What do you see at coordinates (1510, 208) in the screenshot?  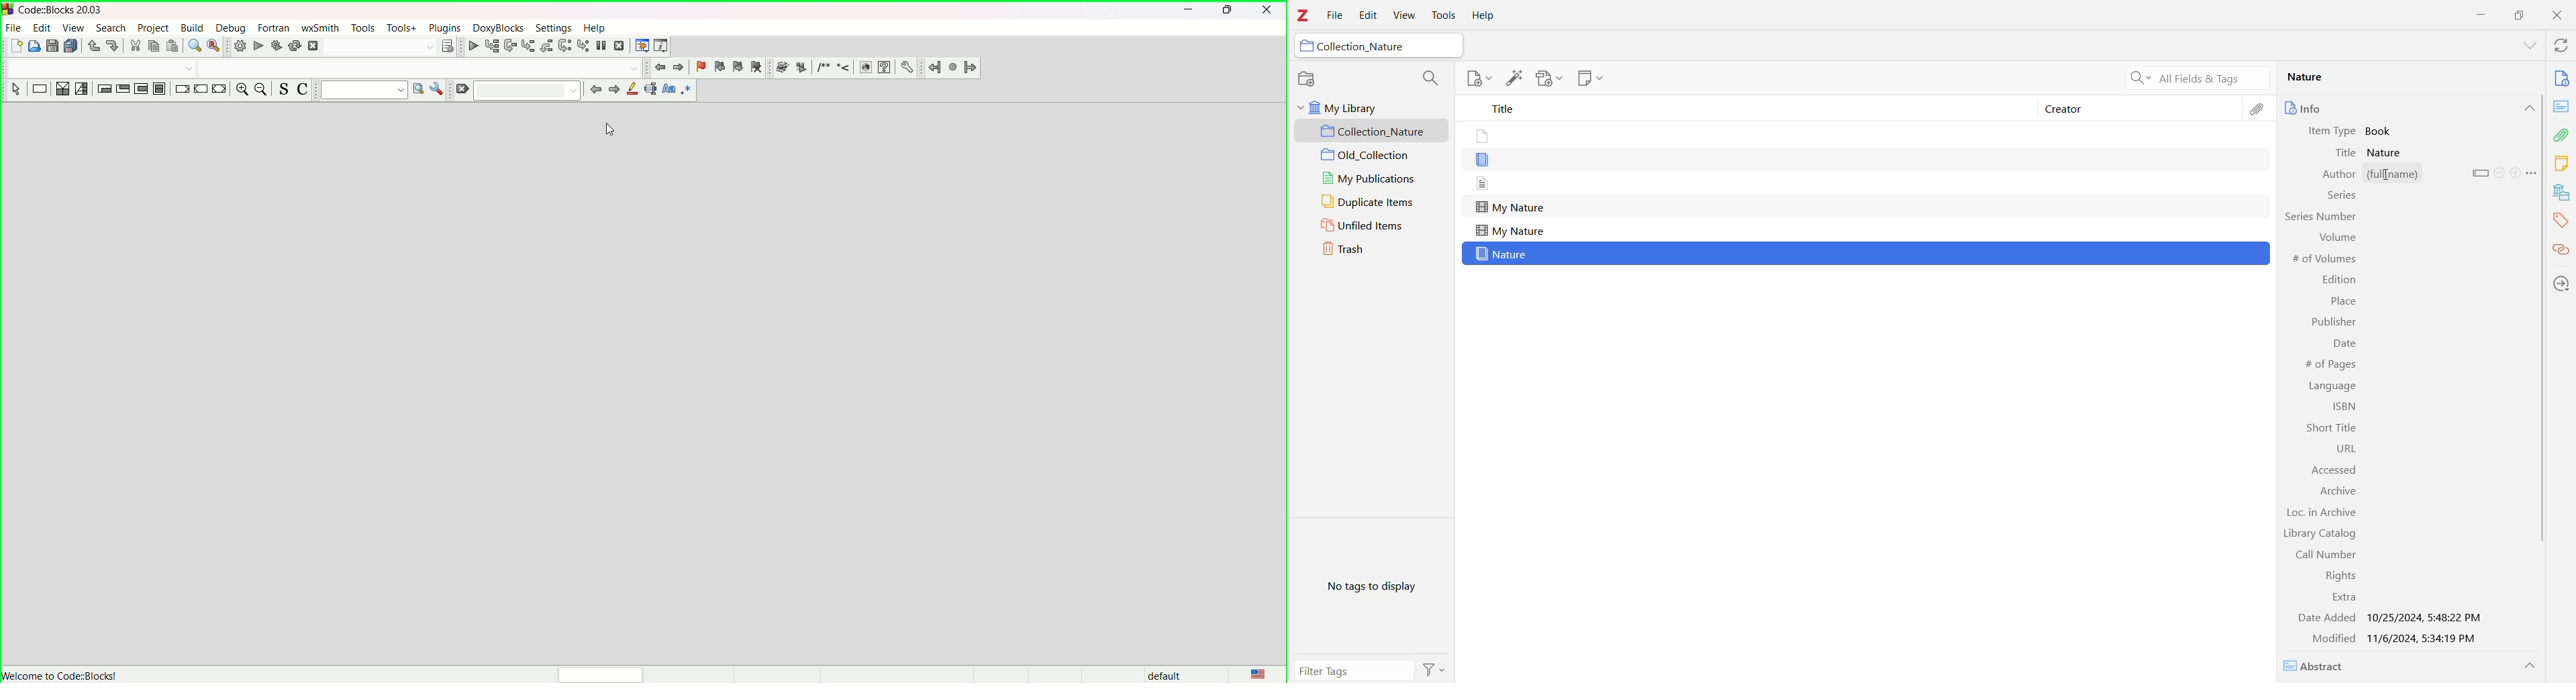 I see `My Nature` at bounding box center [1510, 208].